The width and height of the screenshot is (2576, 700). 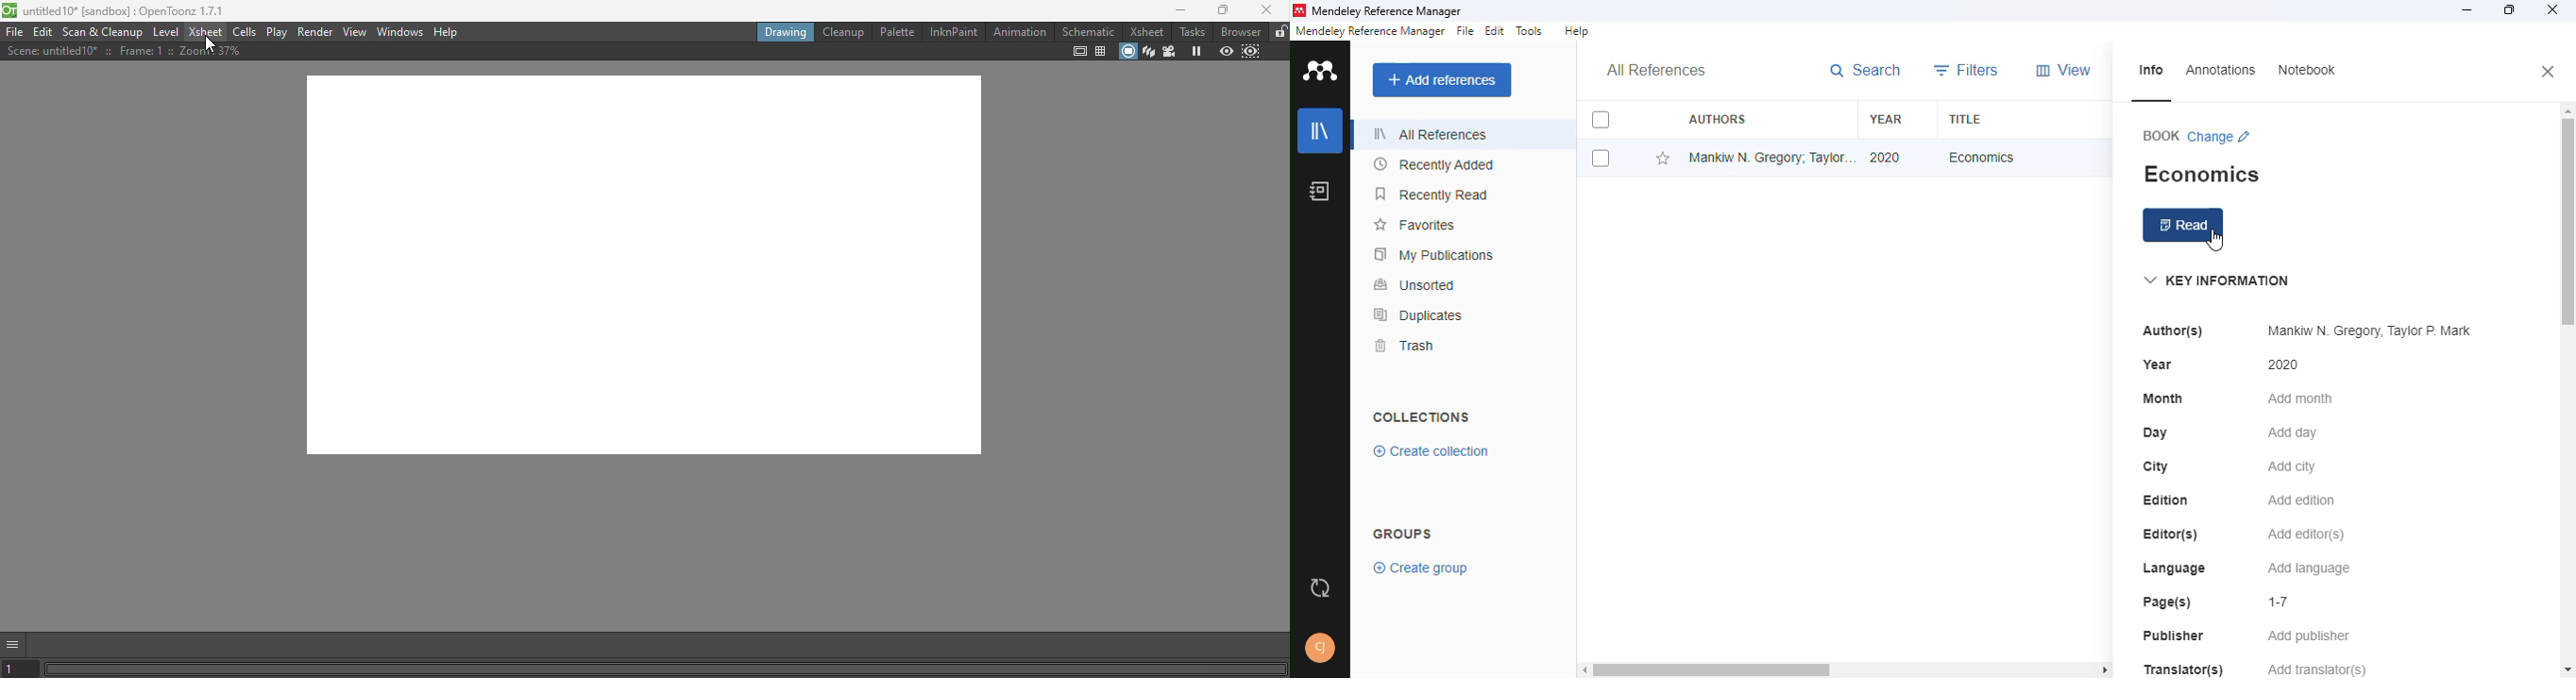 What do you see at coordinates (1465, 31) in the screenshot?
I see `file` at bounding box center [1465, 31].